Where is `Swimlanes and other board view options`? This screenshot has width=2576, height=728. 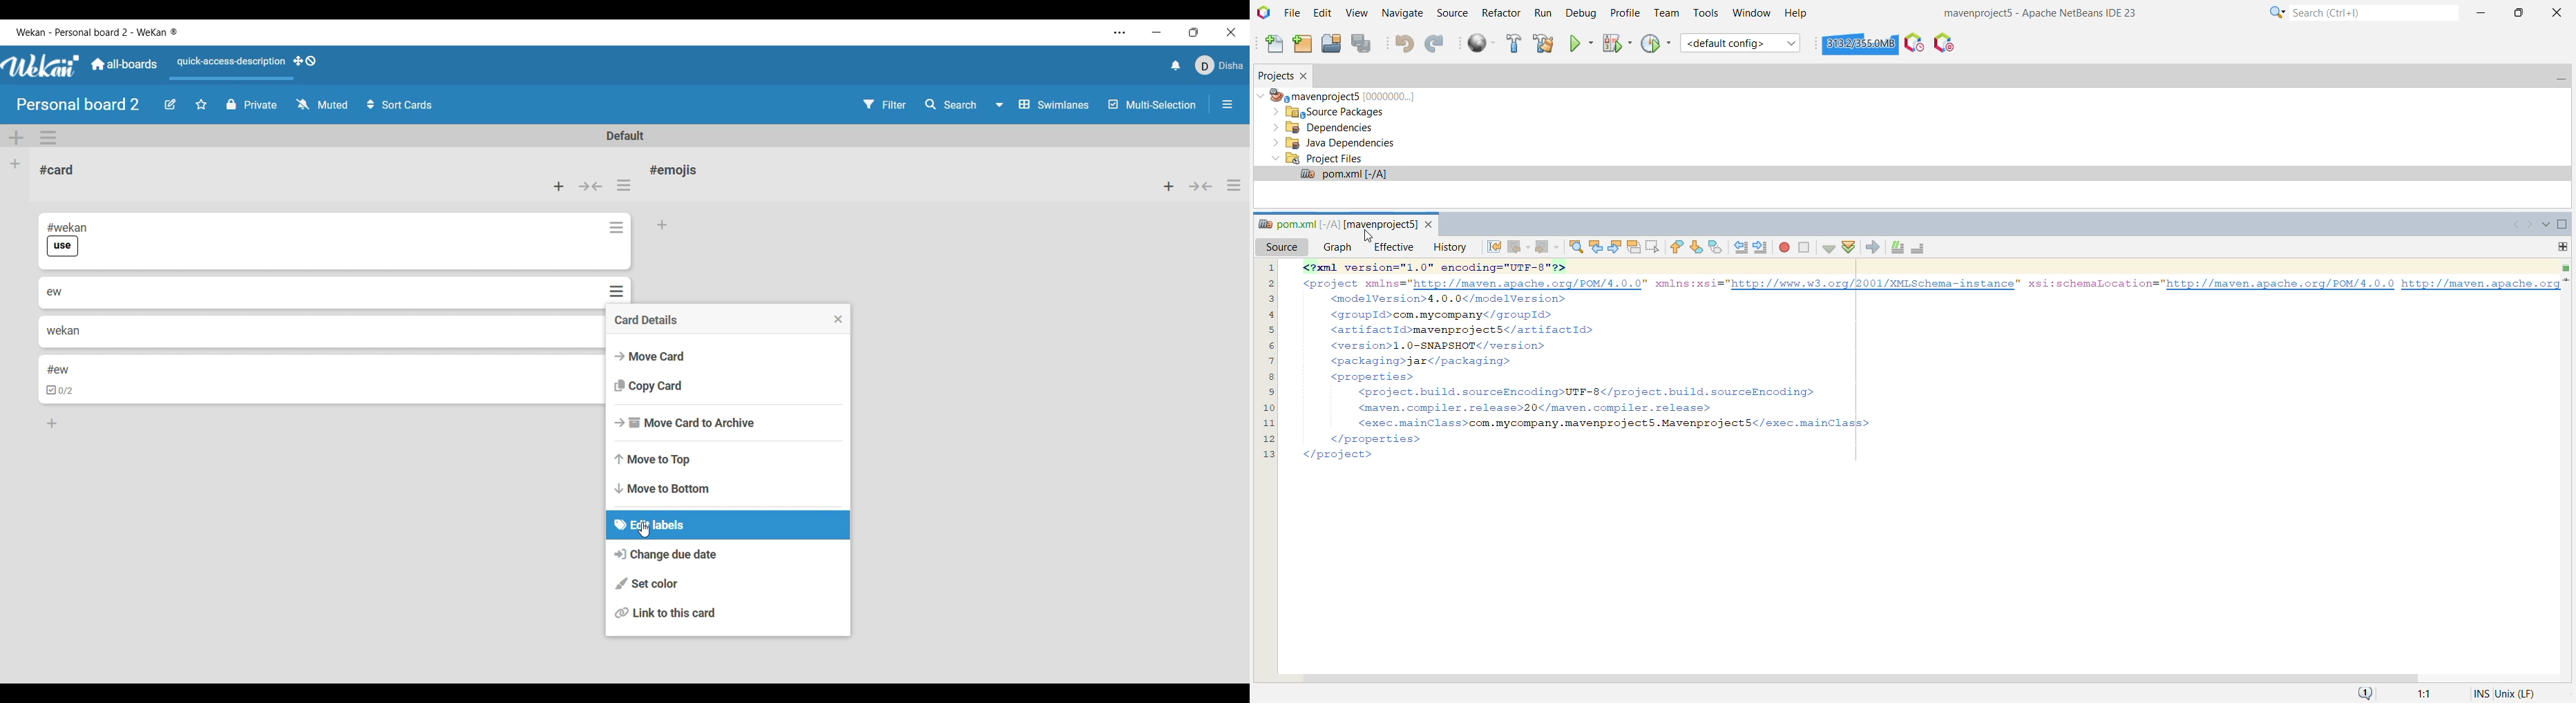
Swimlanes and other board view options is located at coordinates (1041, 104).